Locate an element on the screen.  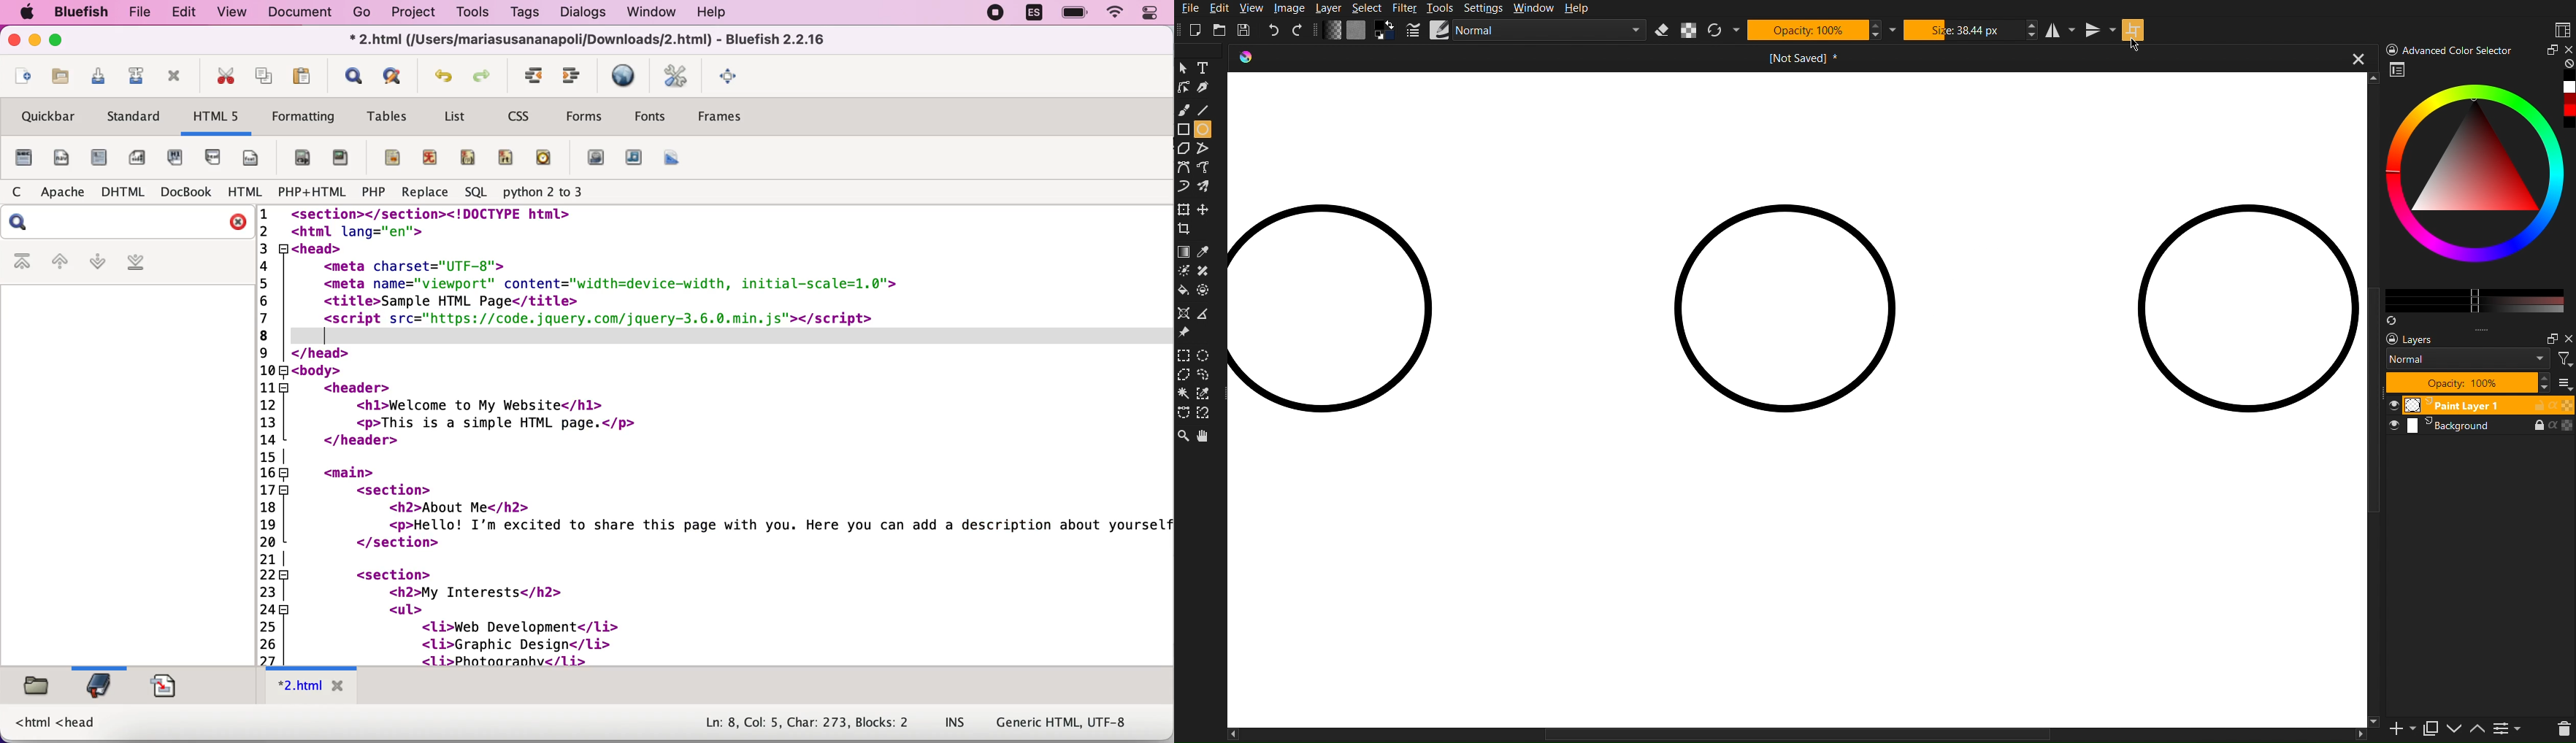
snippets is located at coordinates (167, 687).